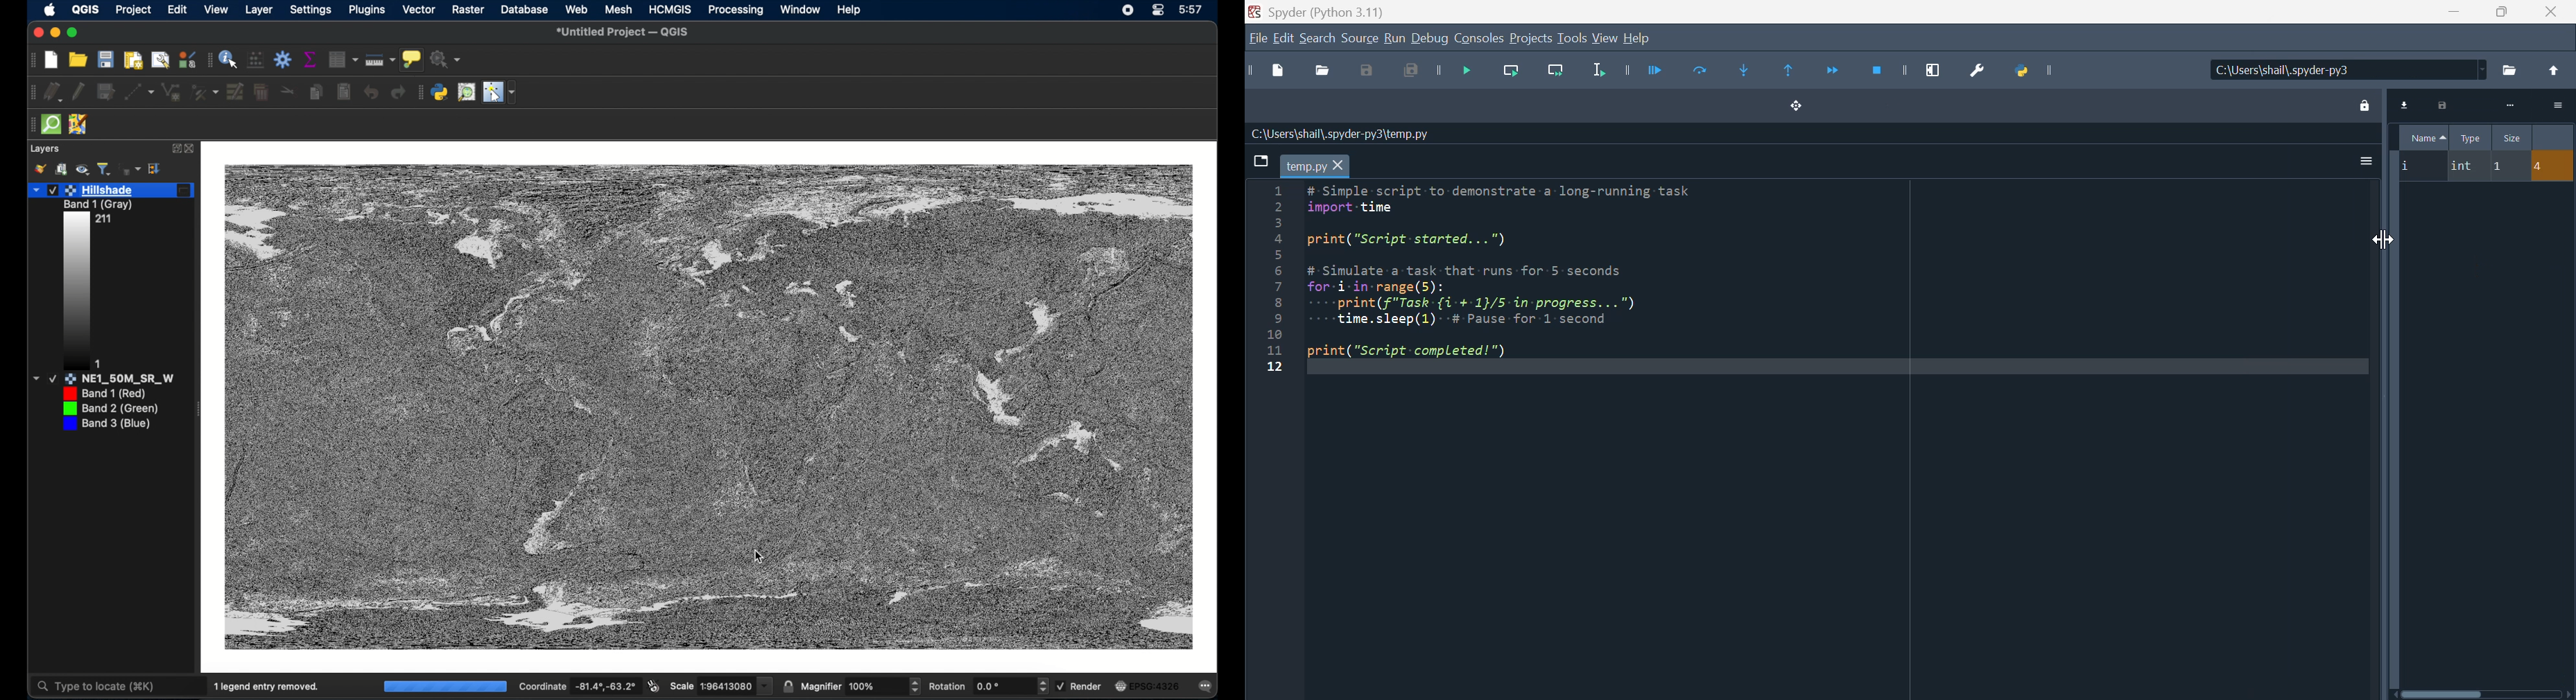  Describe the element at coordinates (2424, 137) in the screenshot. I see `Name` at that location.